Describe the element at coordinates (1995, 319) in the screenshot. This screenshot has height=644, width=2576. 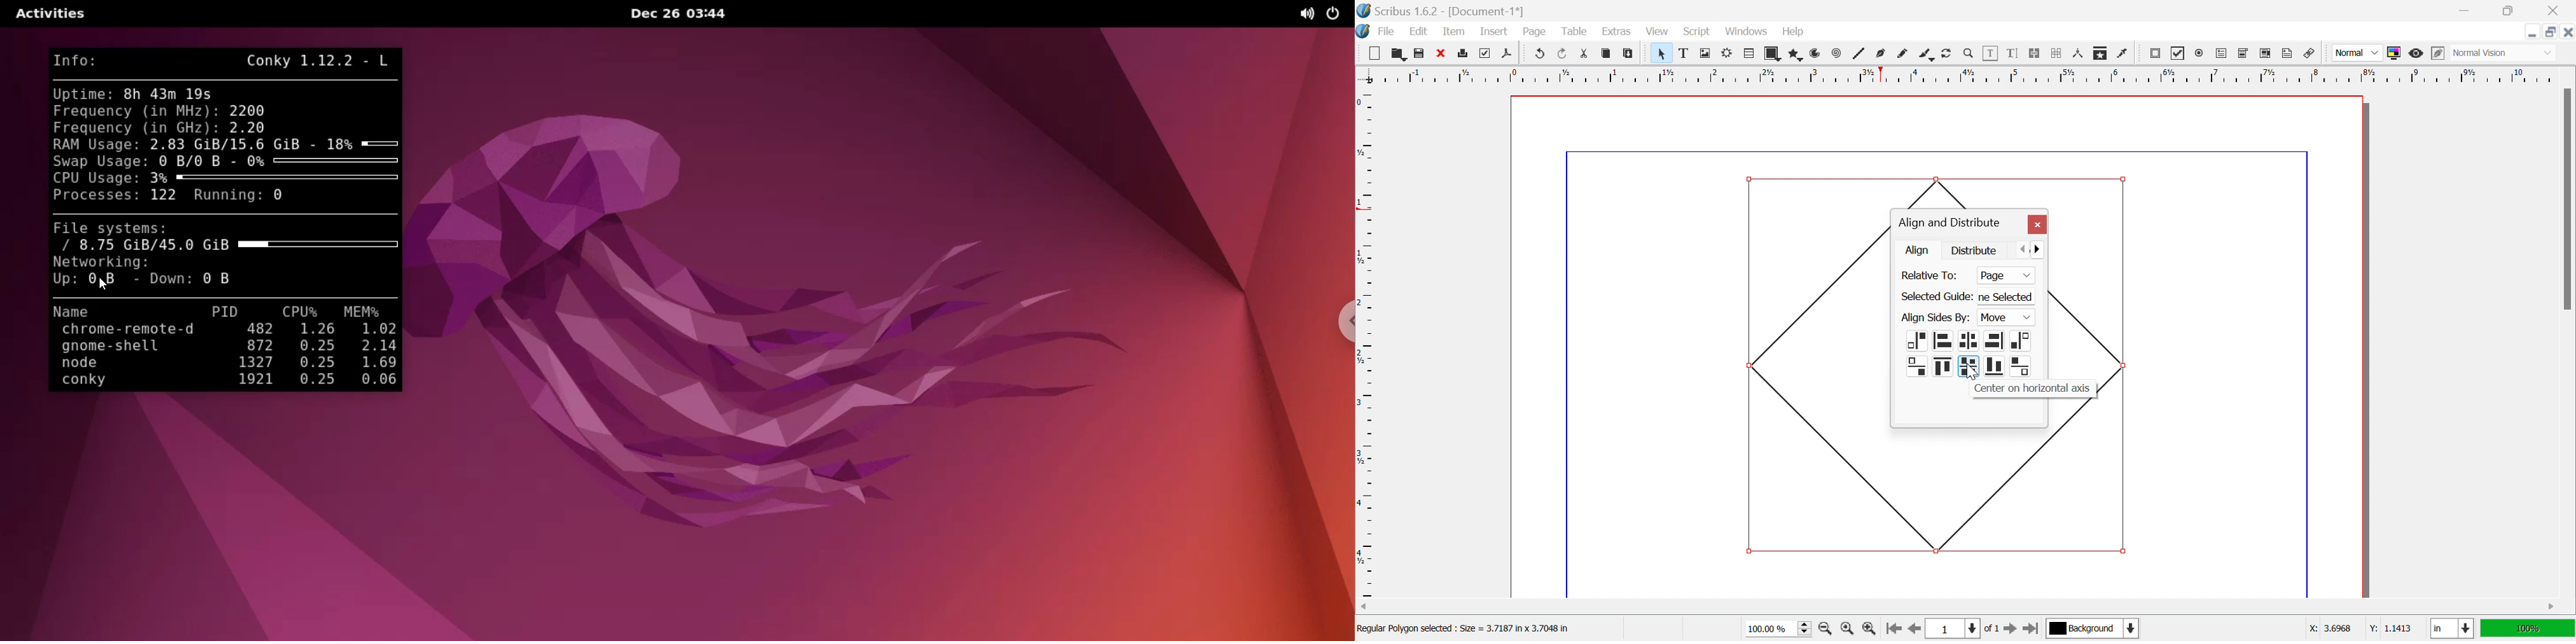
I see `Page` at that location.